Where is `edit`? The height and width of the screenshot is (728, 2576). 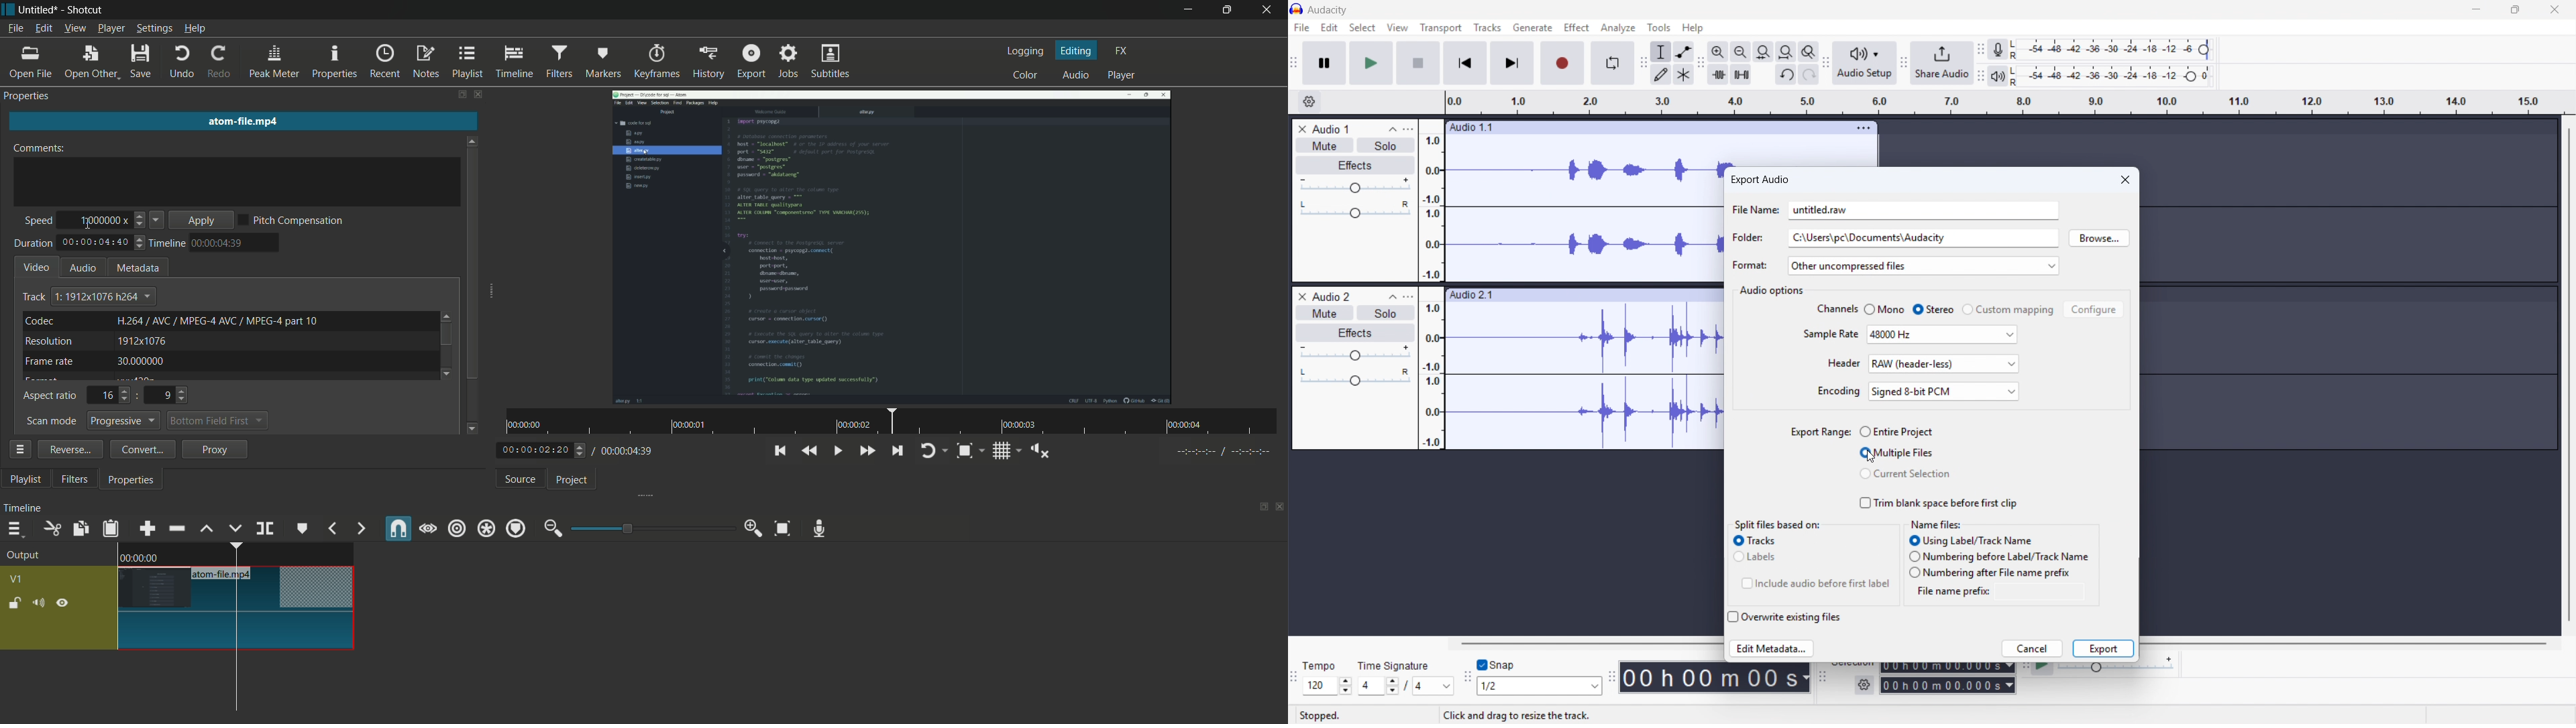 edit is located at coordinates (43, 29).